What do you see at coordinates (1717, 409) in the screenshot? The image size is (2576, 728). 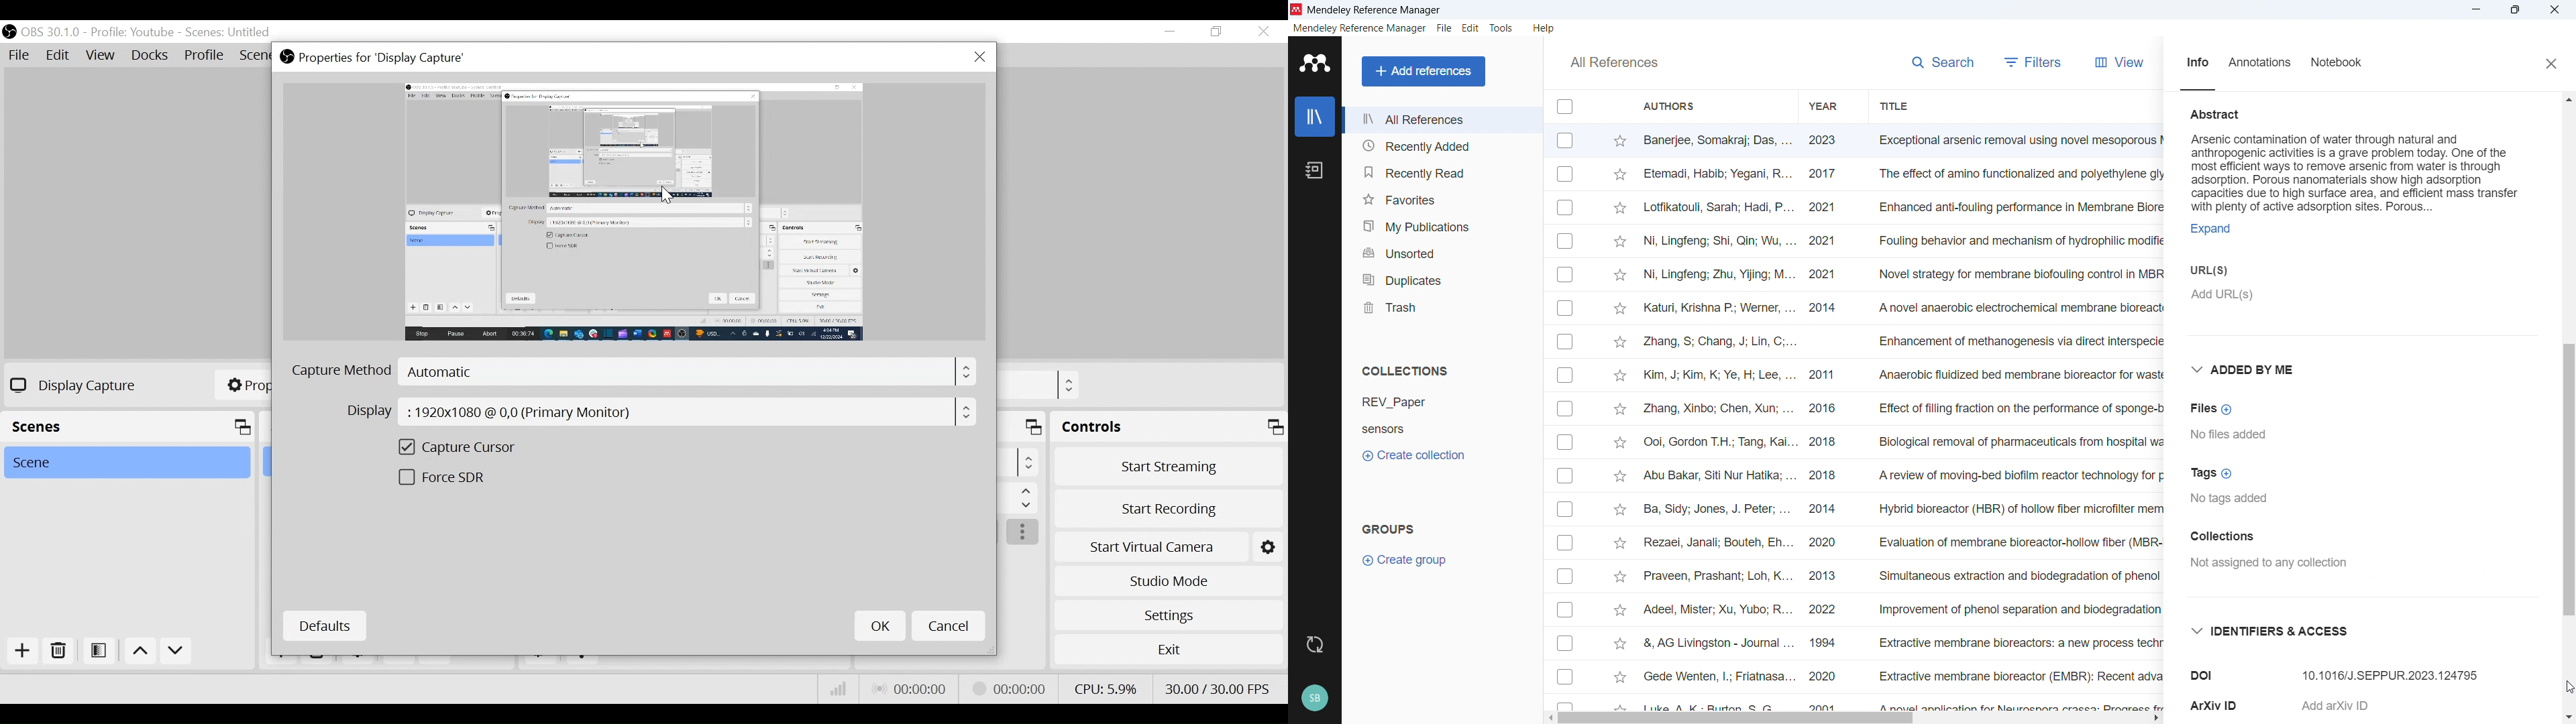 I see `zhang,xinbo,chen,xun` at bounding box center [1717, 409].